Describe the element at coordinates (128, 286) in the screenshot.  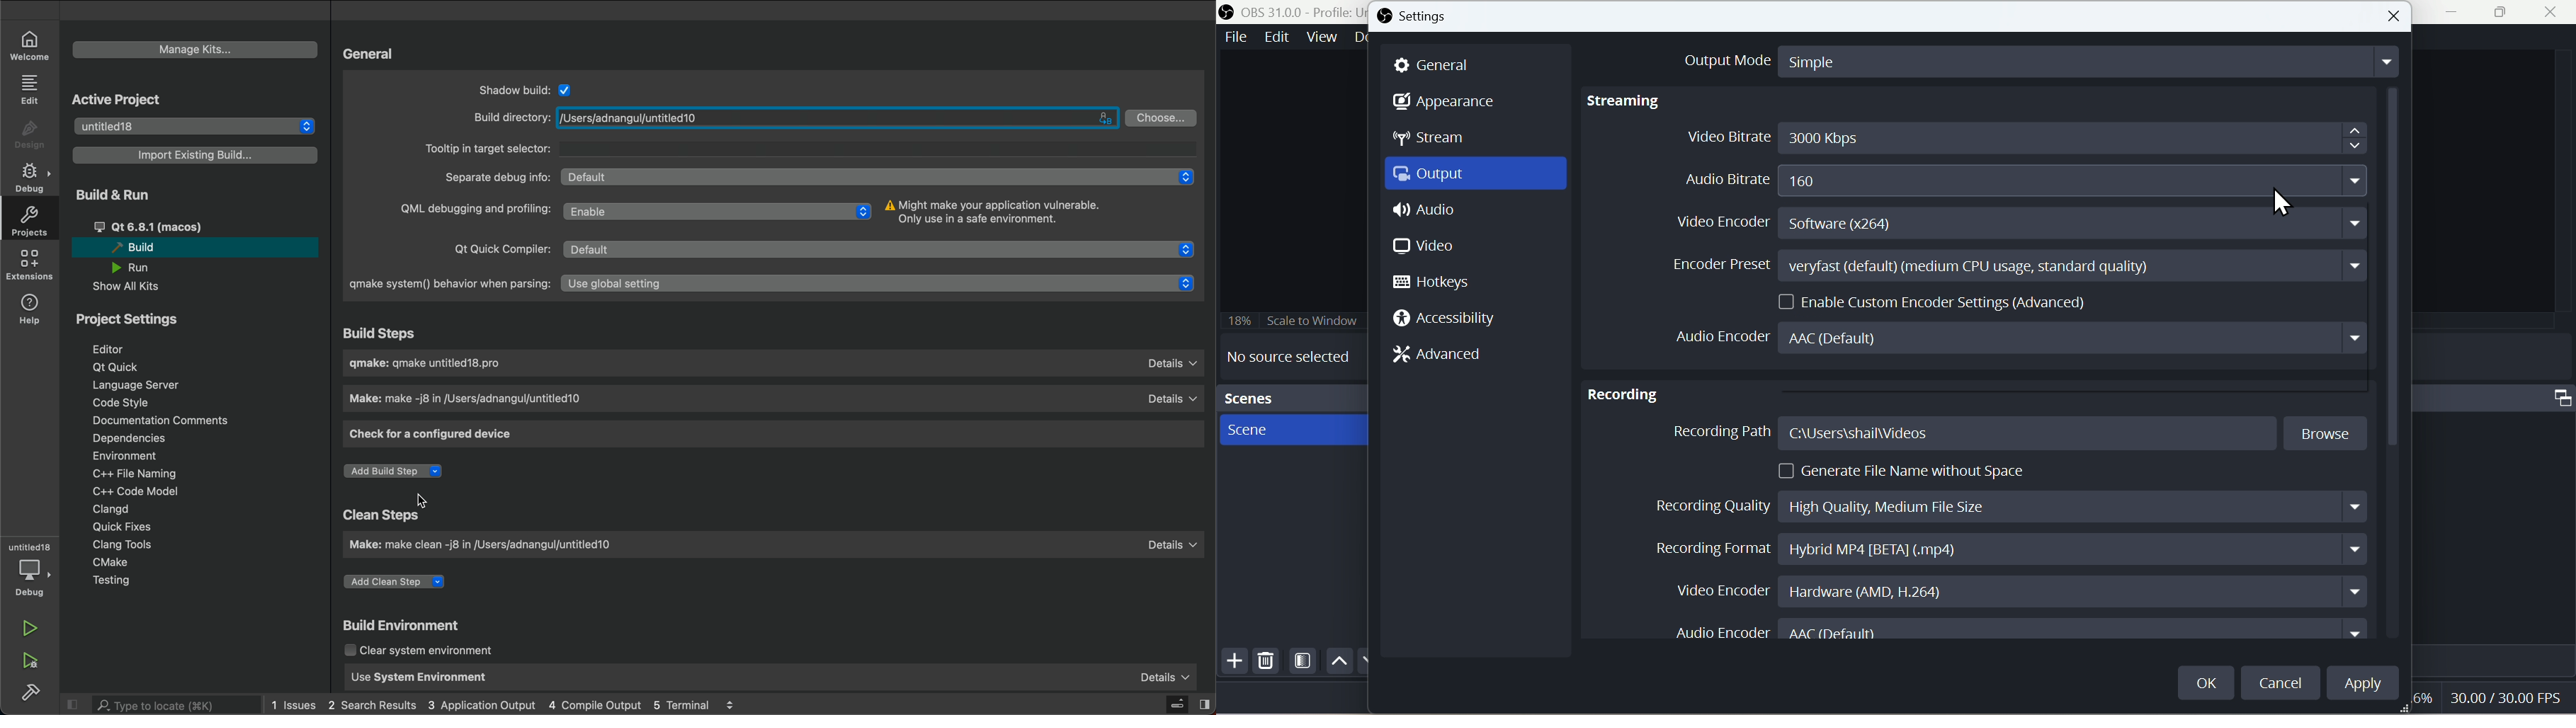
I see `Show All Kits` at that location.